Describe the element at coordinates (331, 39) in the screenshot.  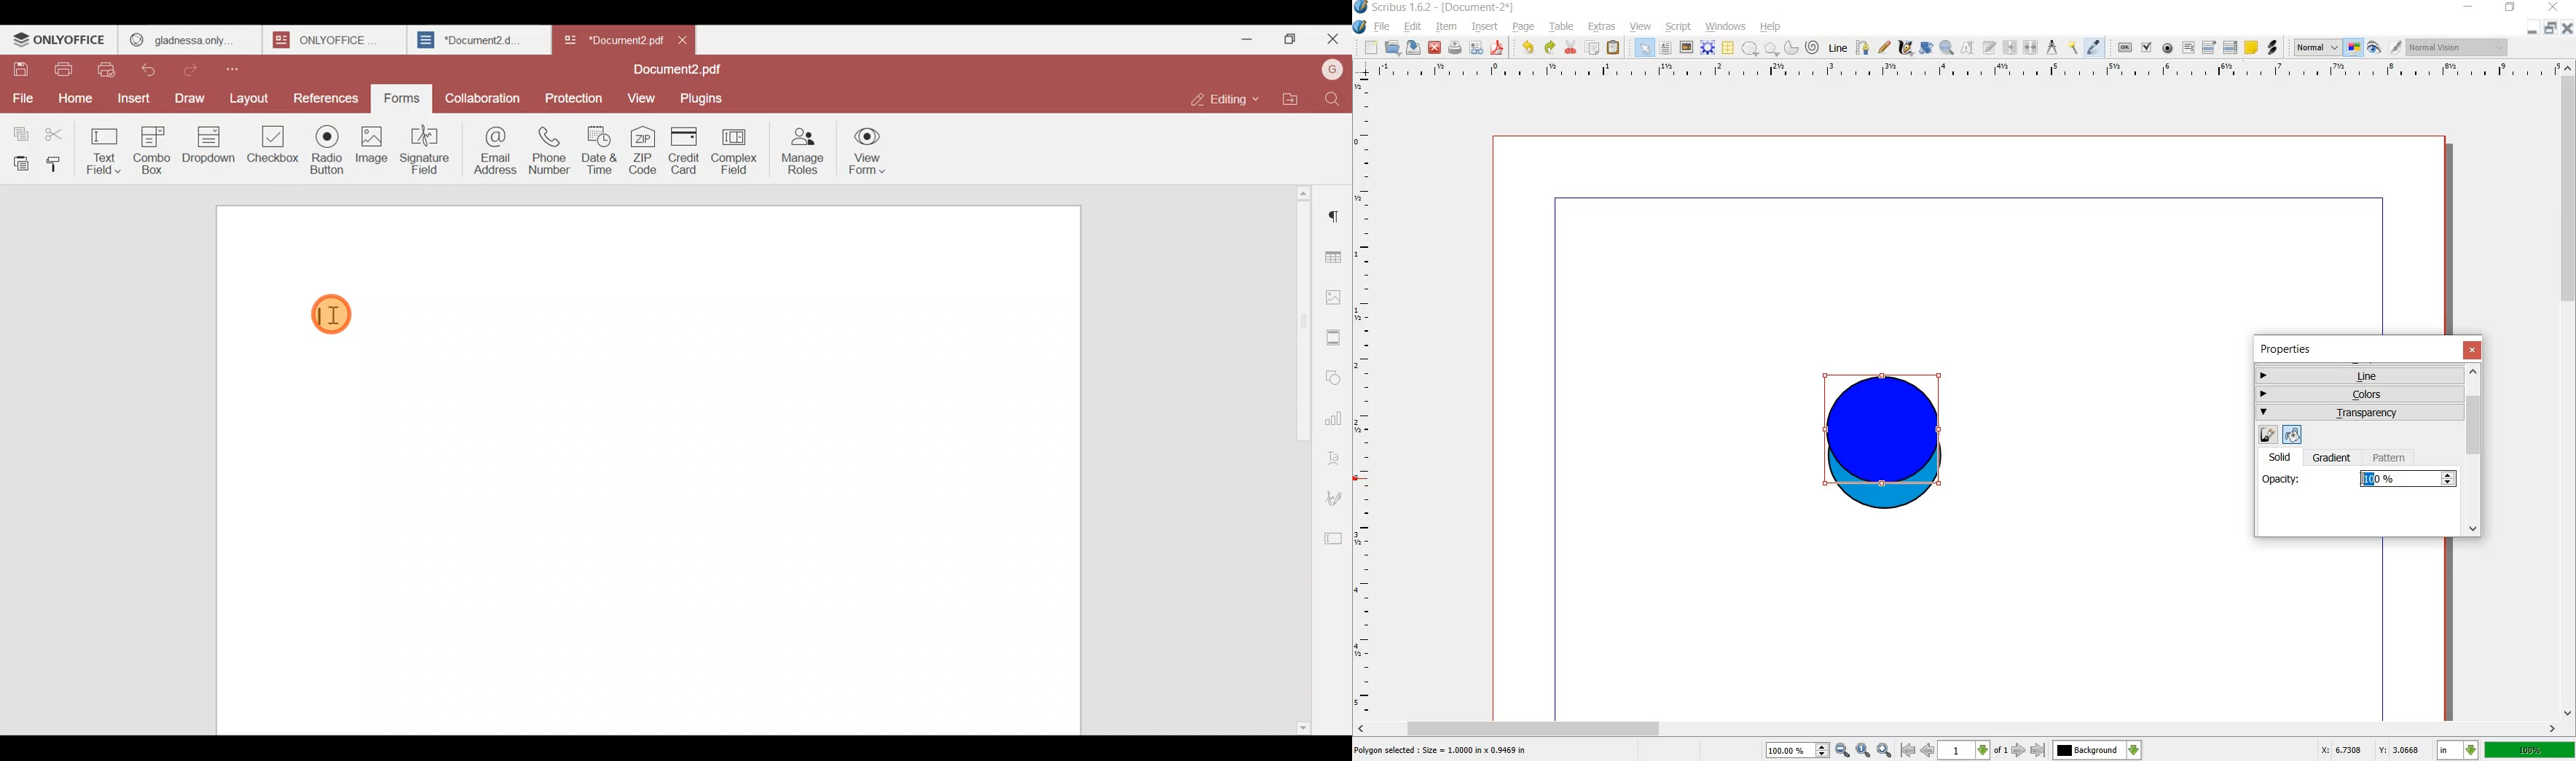
I see `ONLYOFFICE` at that location.